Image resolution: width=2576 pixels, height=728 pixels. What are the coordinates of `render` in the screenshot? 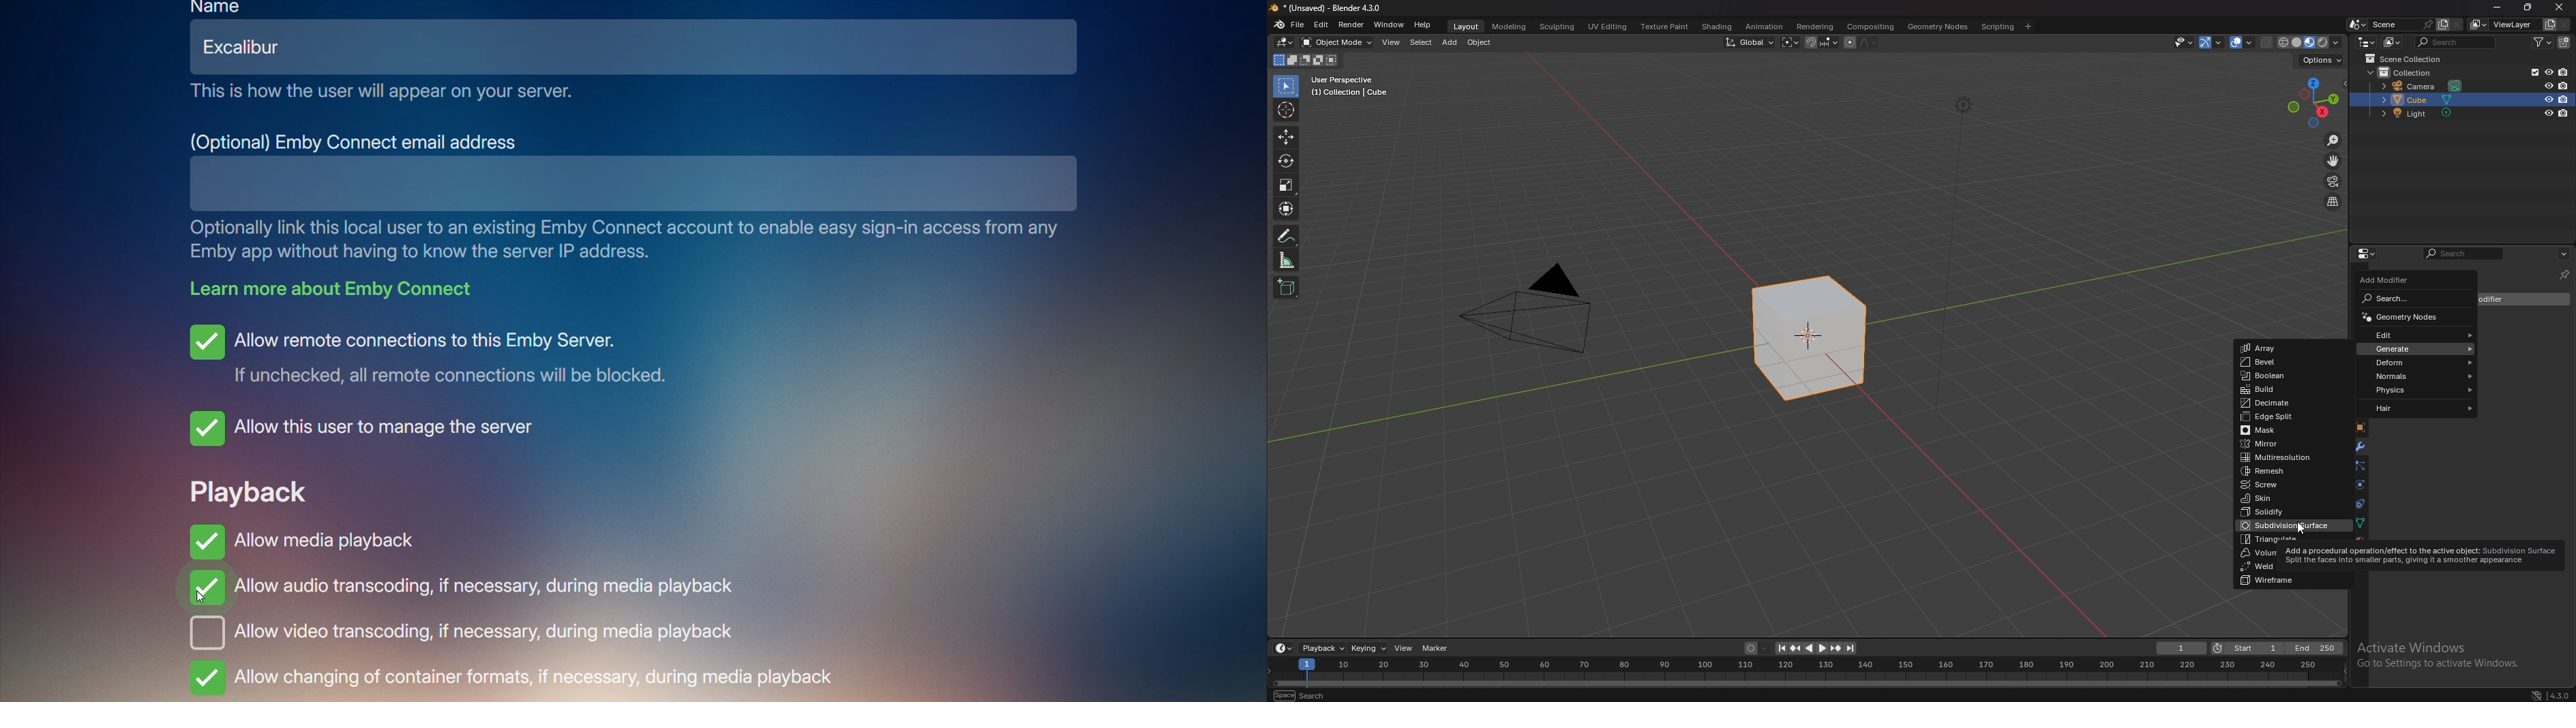 It's located at (1351, 25).